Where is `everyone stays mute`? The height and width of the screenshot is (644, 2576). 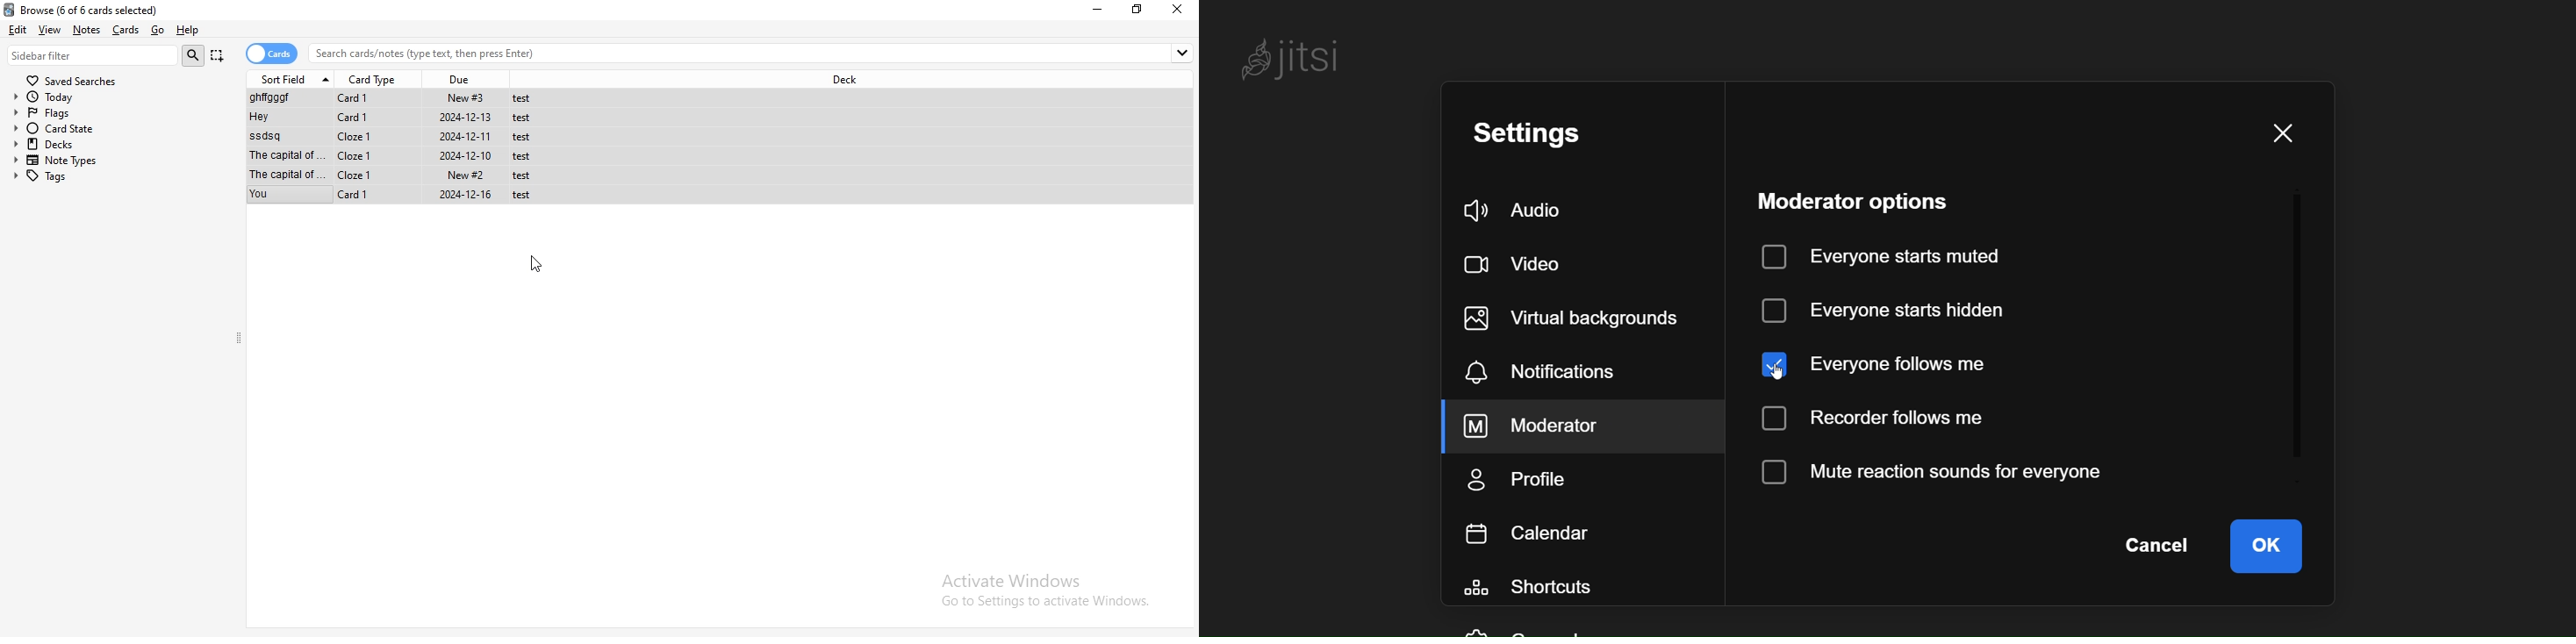 everyone stays mute is located at coordinates (1890, 255).